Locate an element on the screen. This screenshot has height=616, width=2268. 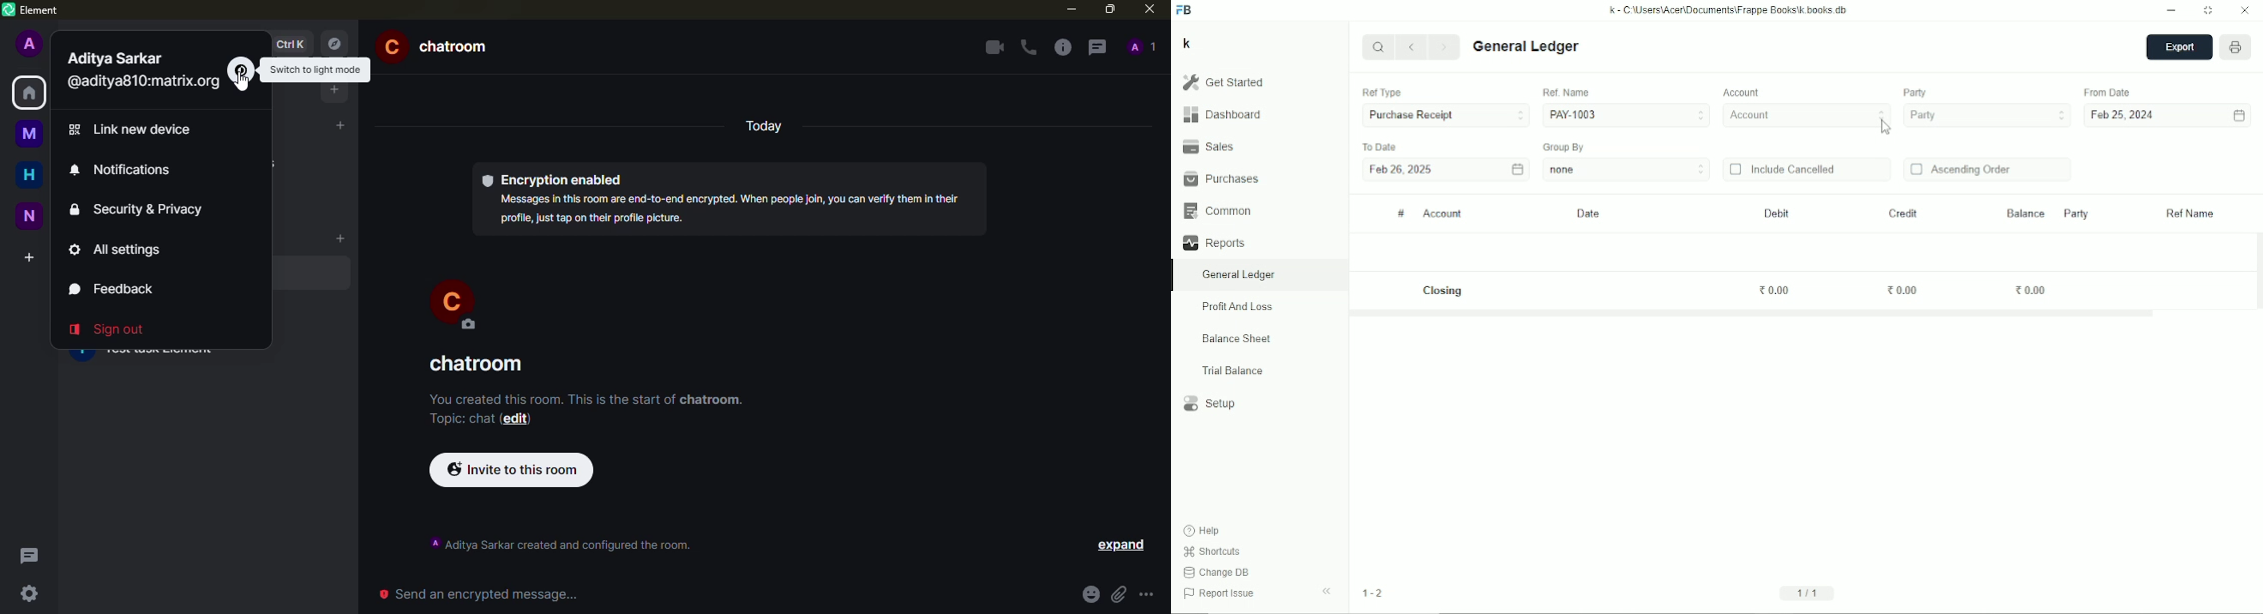
Feb 26, 2025 is located at coordinates (1401, 171).